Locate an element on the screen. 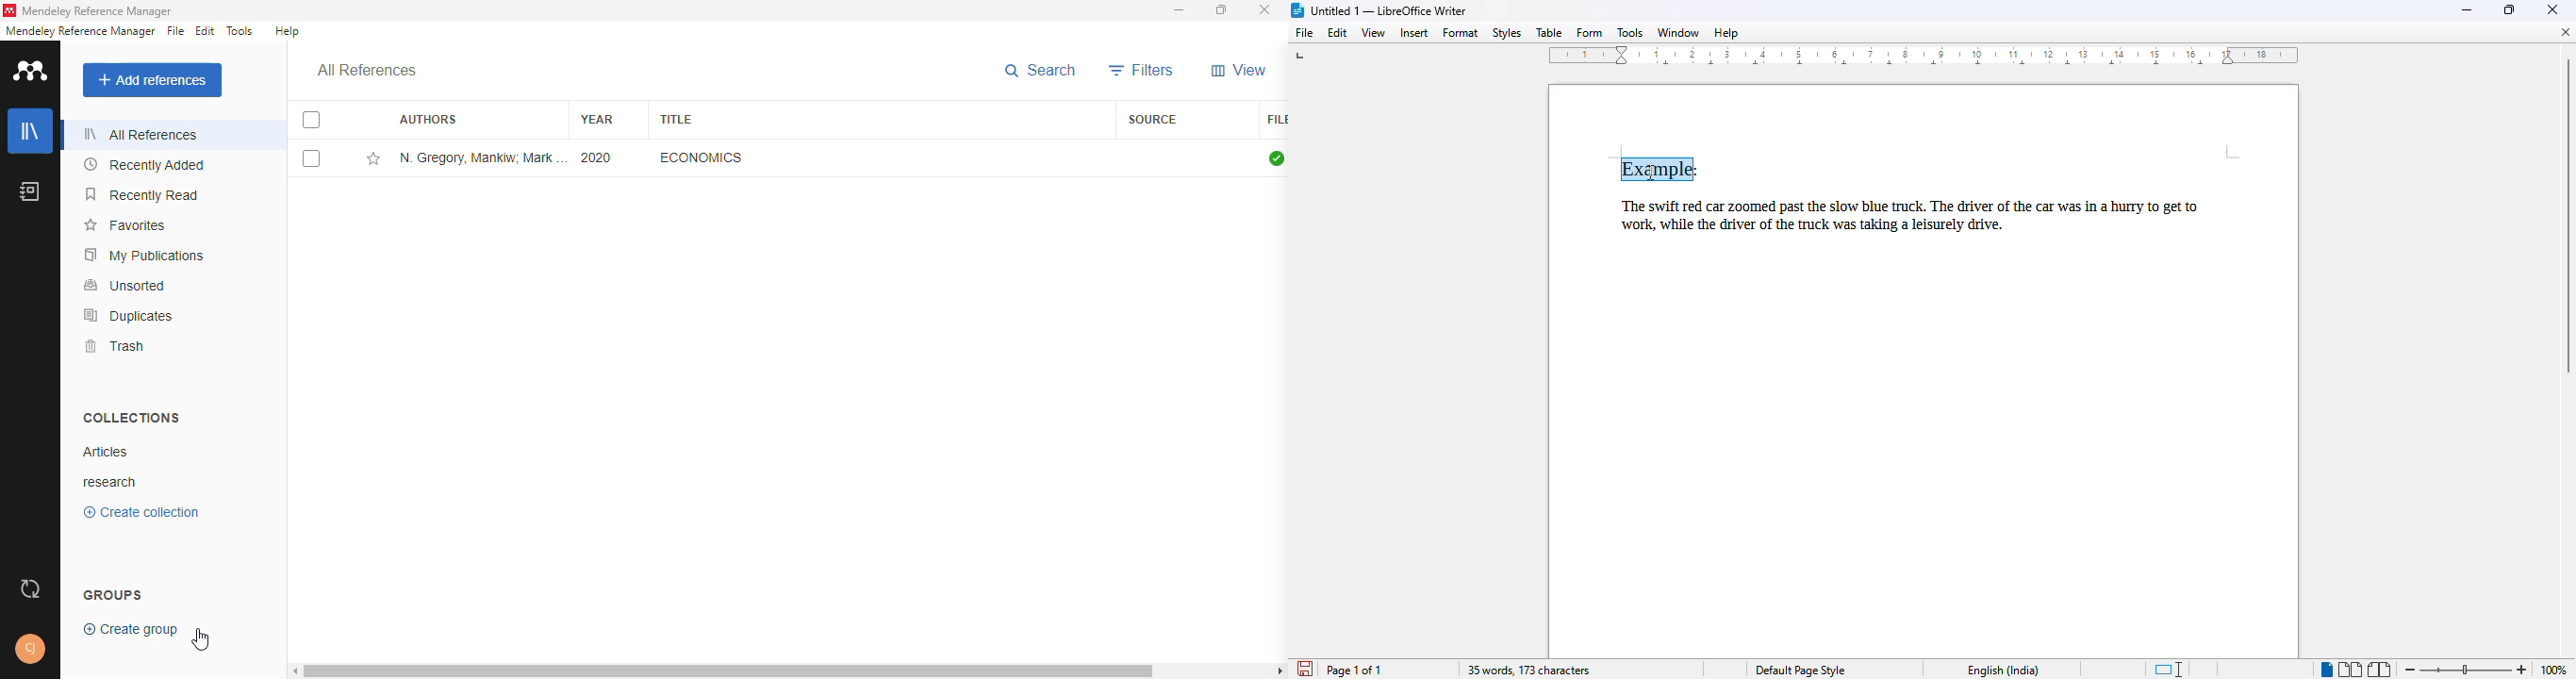  2020 is located at coordinates (597, 157).